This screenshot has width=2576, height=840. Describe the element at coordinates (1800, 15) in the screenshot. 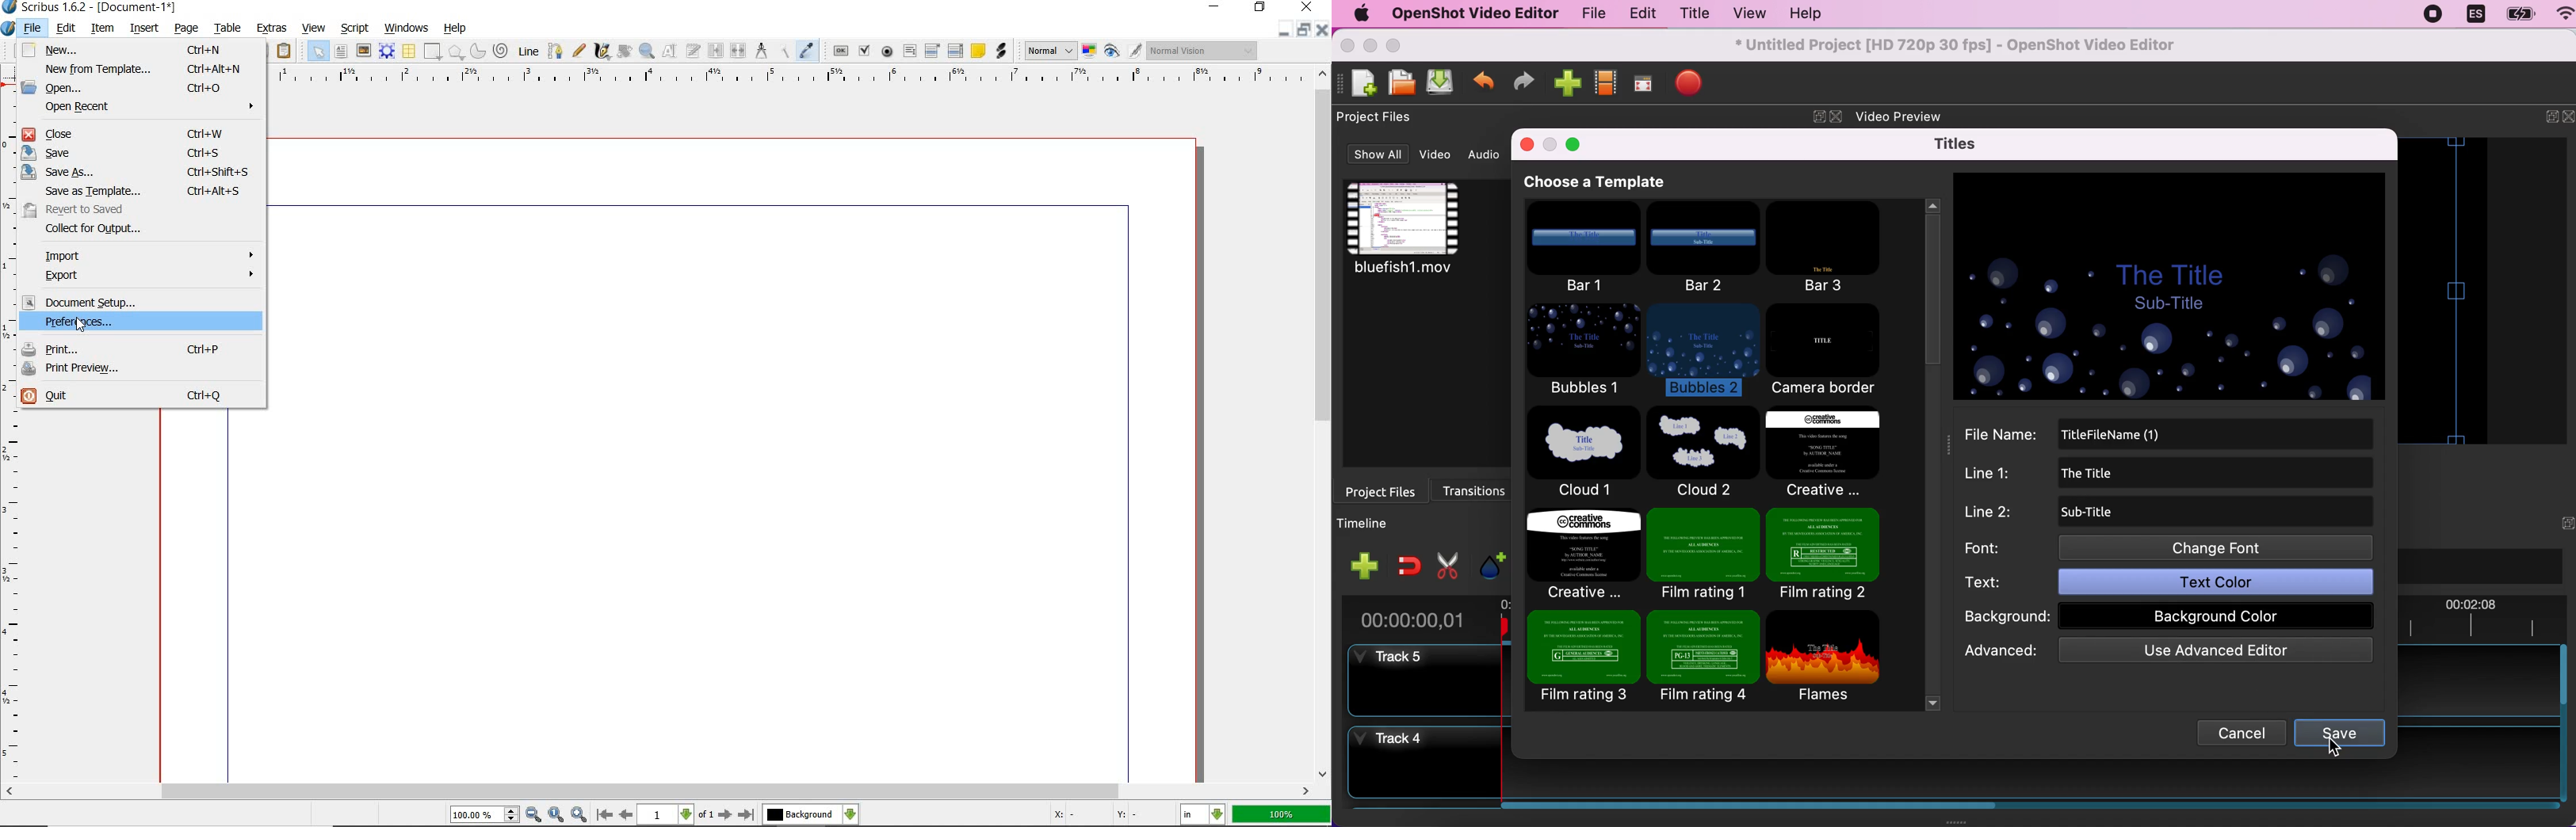

I see `help` at that location.